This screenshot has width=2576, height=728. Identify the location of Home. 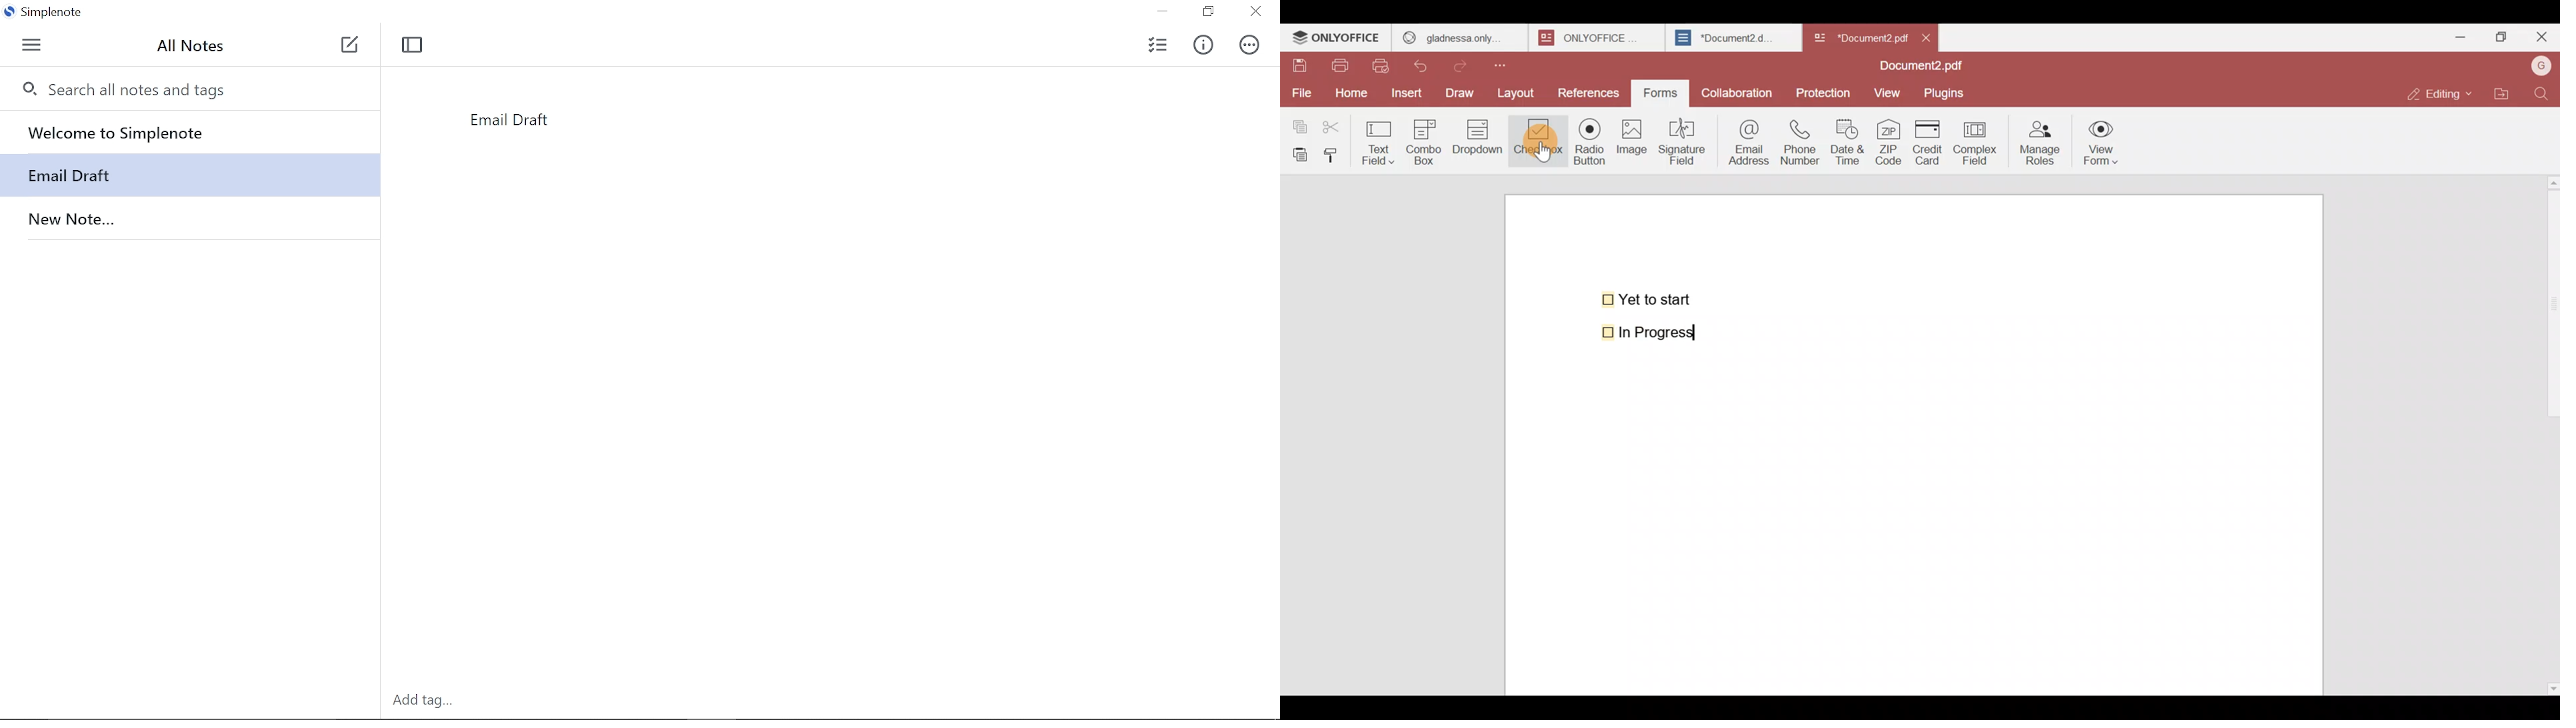
(1349, 93).